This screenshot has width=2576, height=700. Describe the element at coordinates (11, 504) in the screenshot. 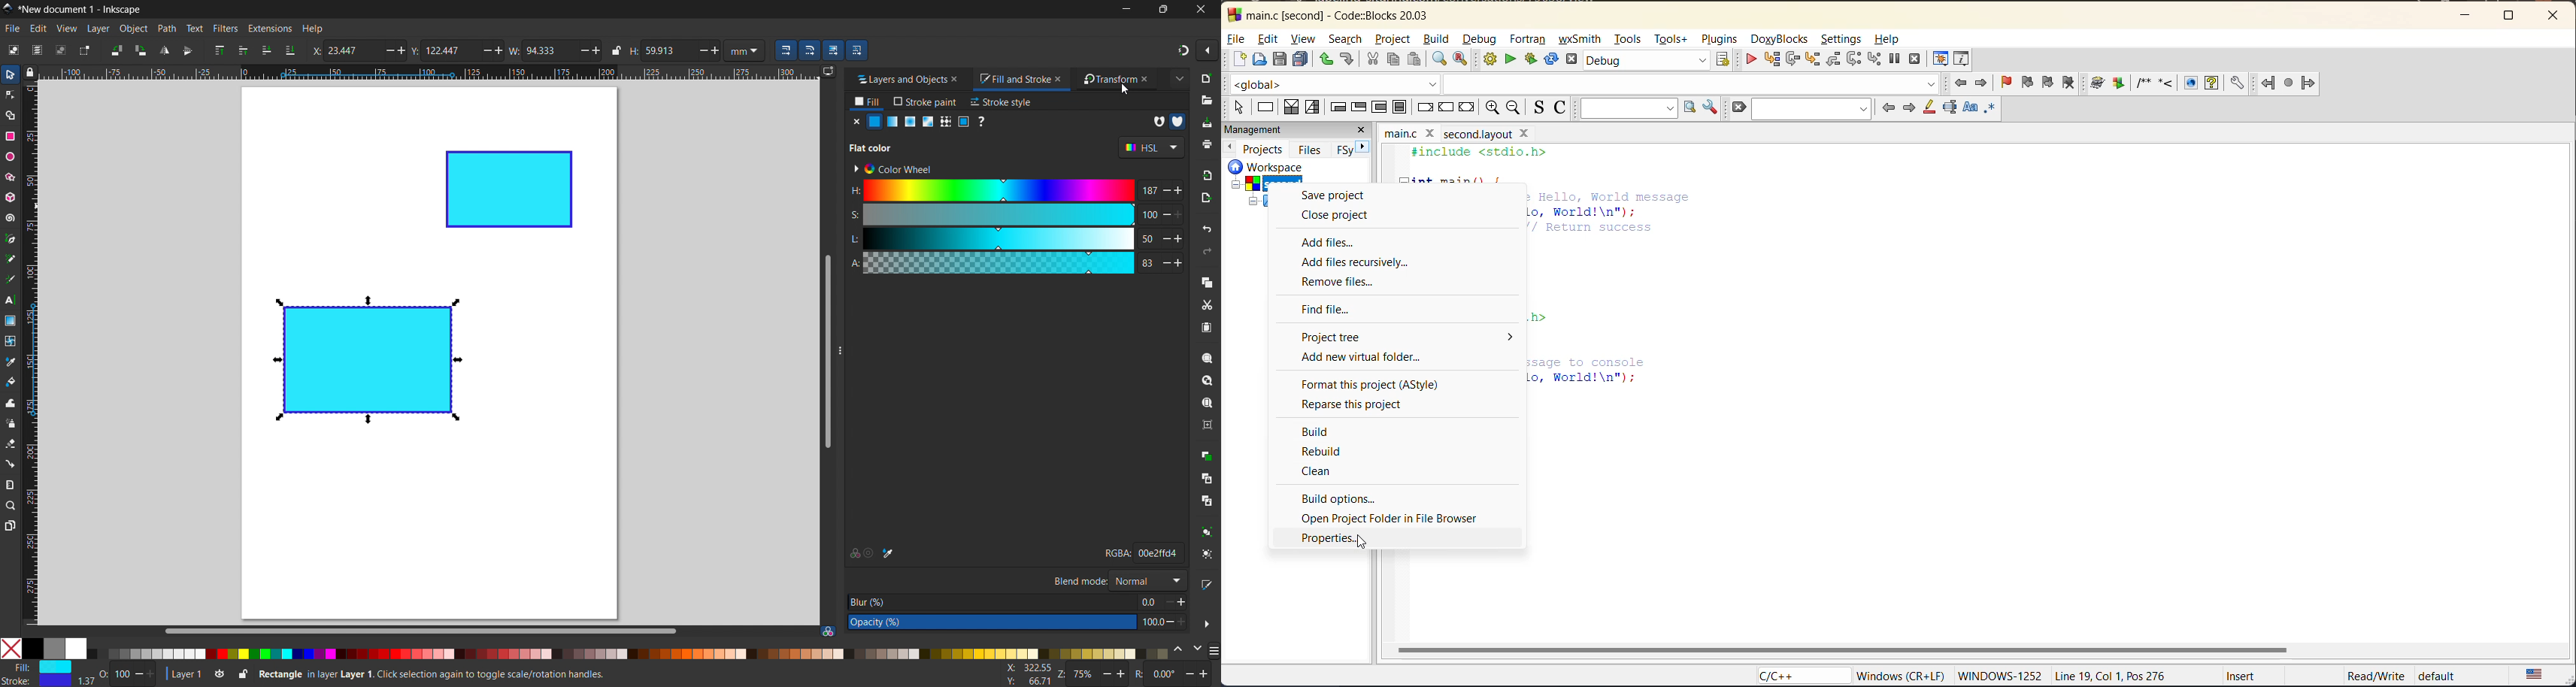

I see `zoom tool` at that location.